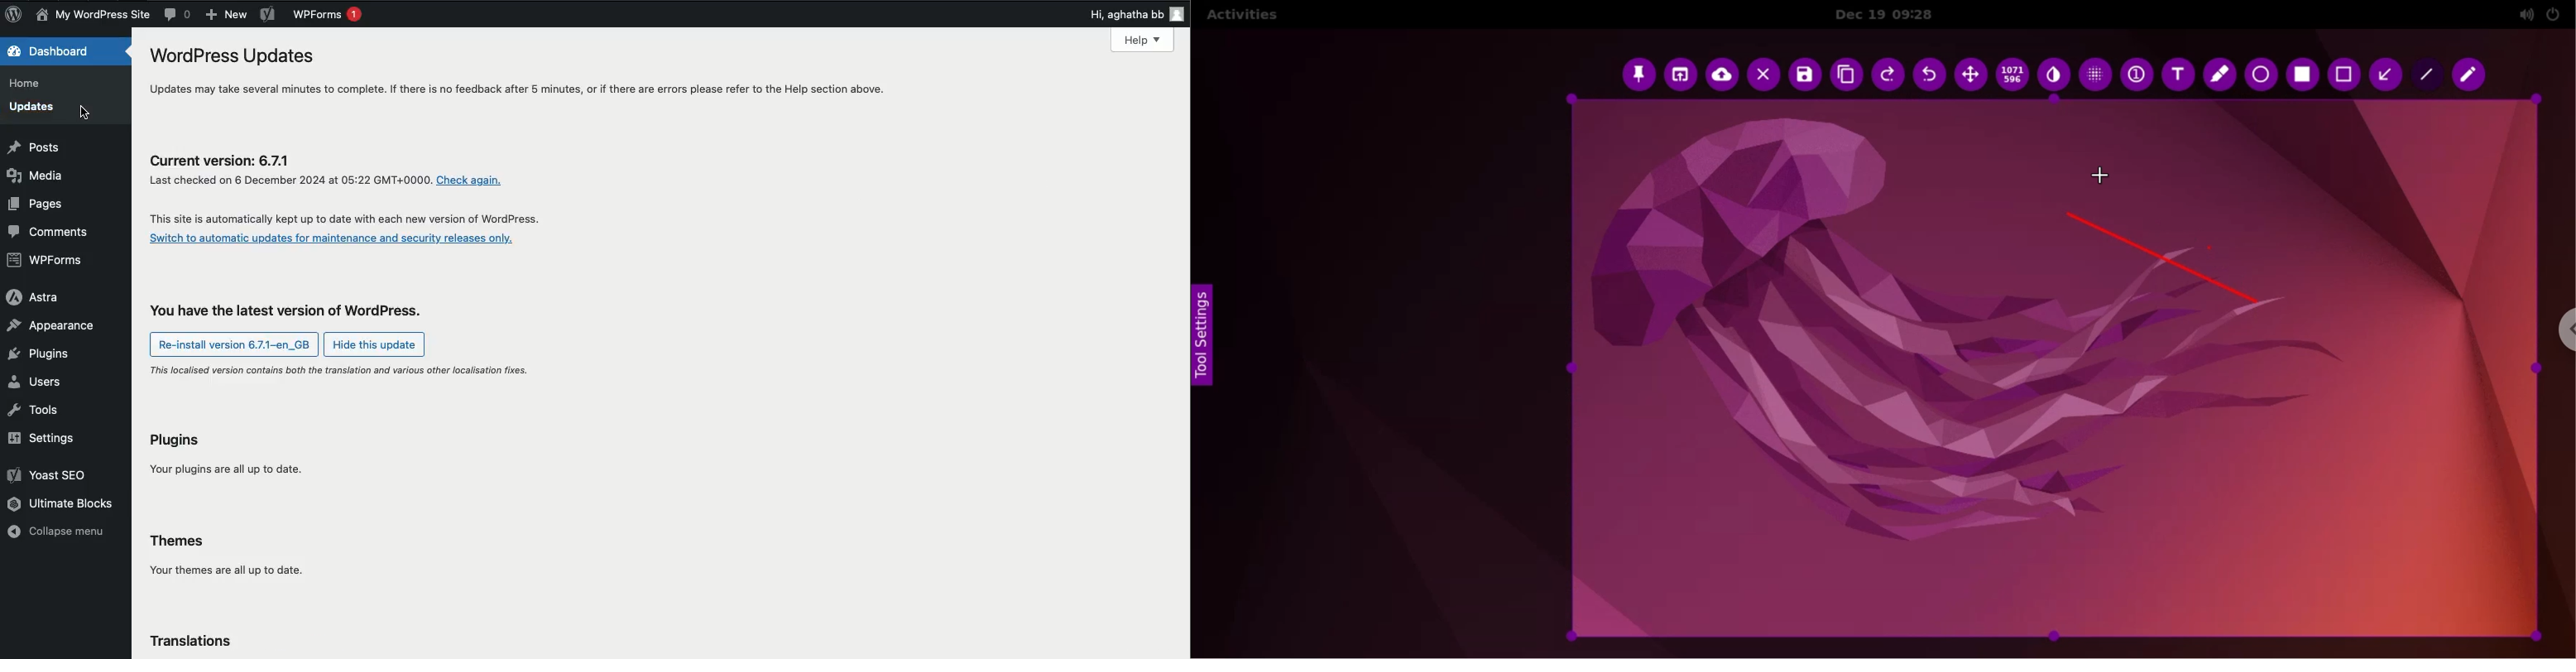 The image size is (2576, 672). Describe the element at coordinates (1146, 41) in the screenshot. I see `Help` at that location.